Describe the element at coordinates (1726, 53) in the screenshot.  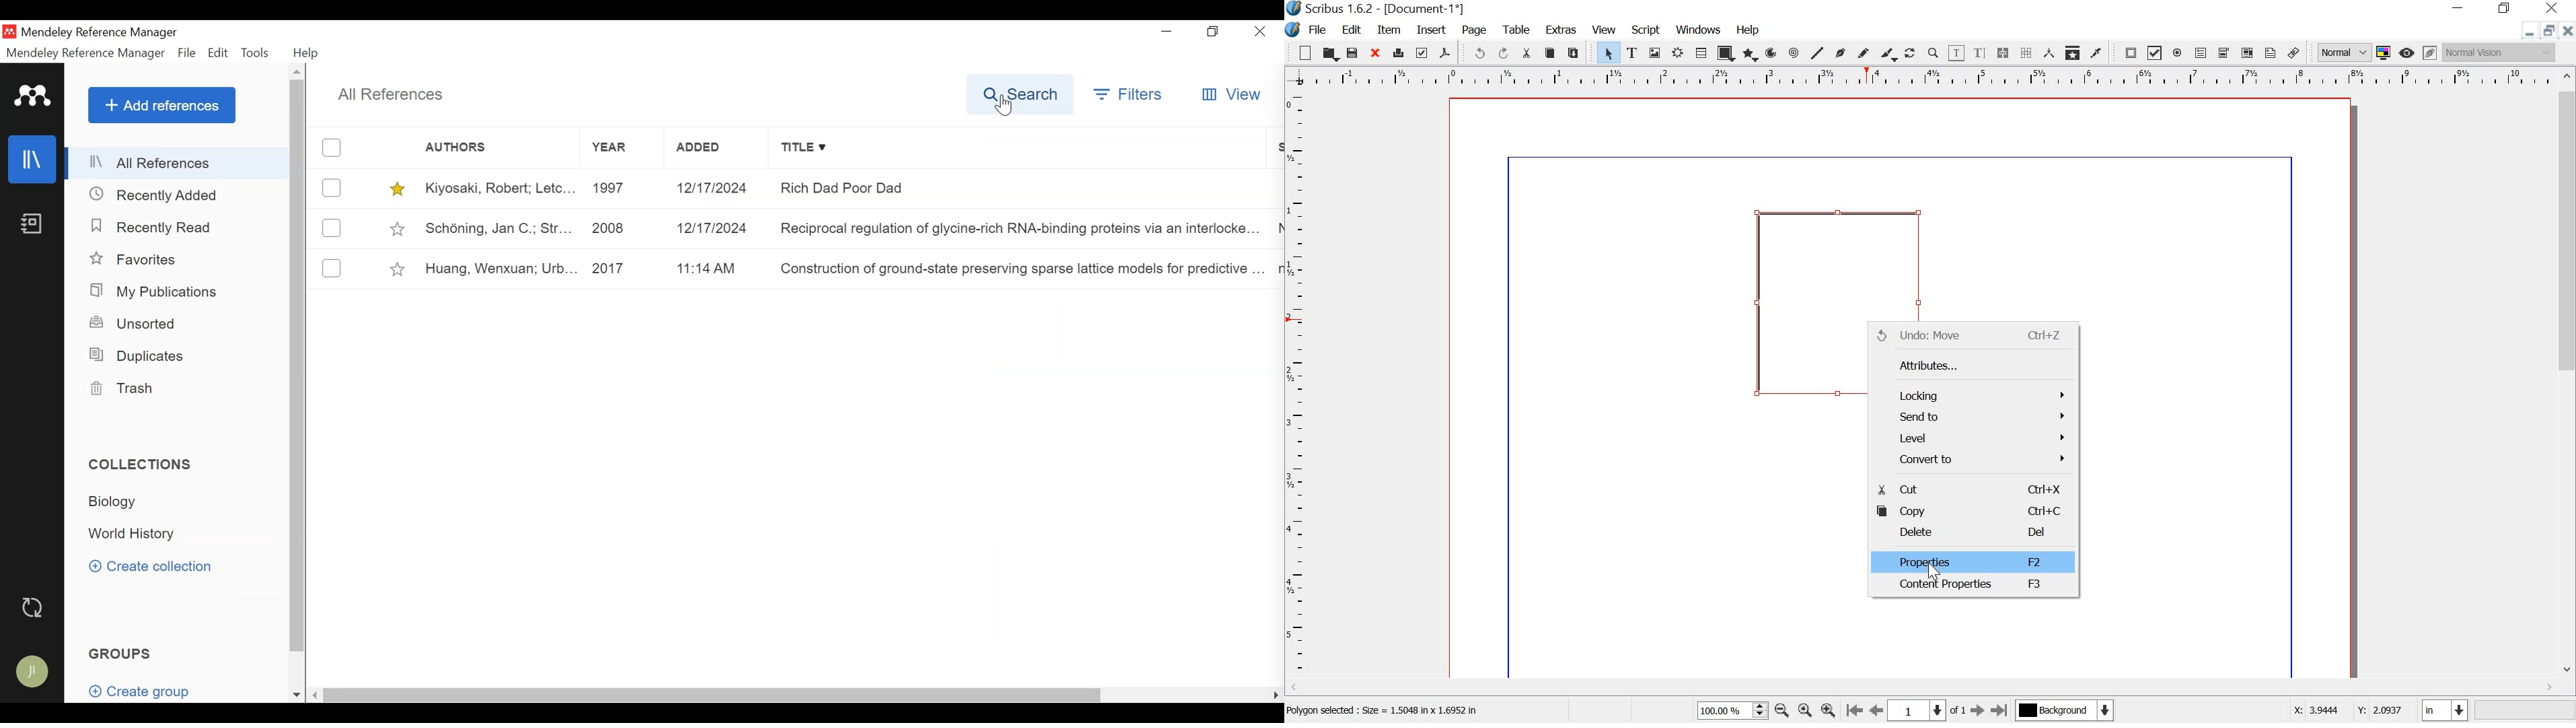
I see `shape` at that location.